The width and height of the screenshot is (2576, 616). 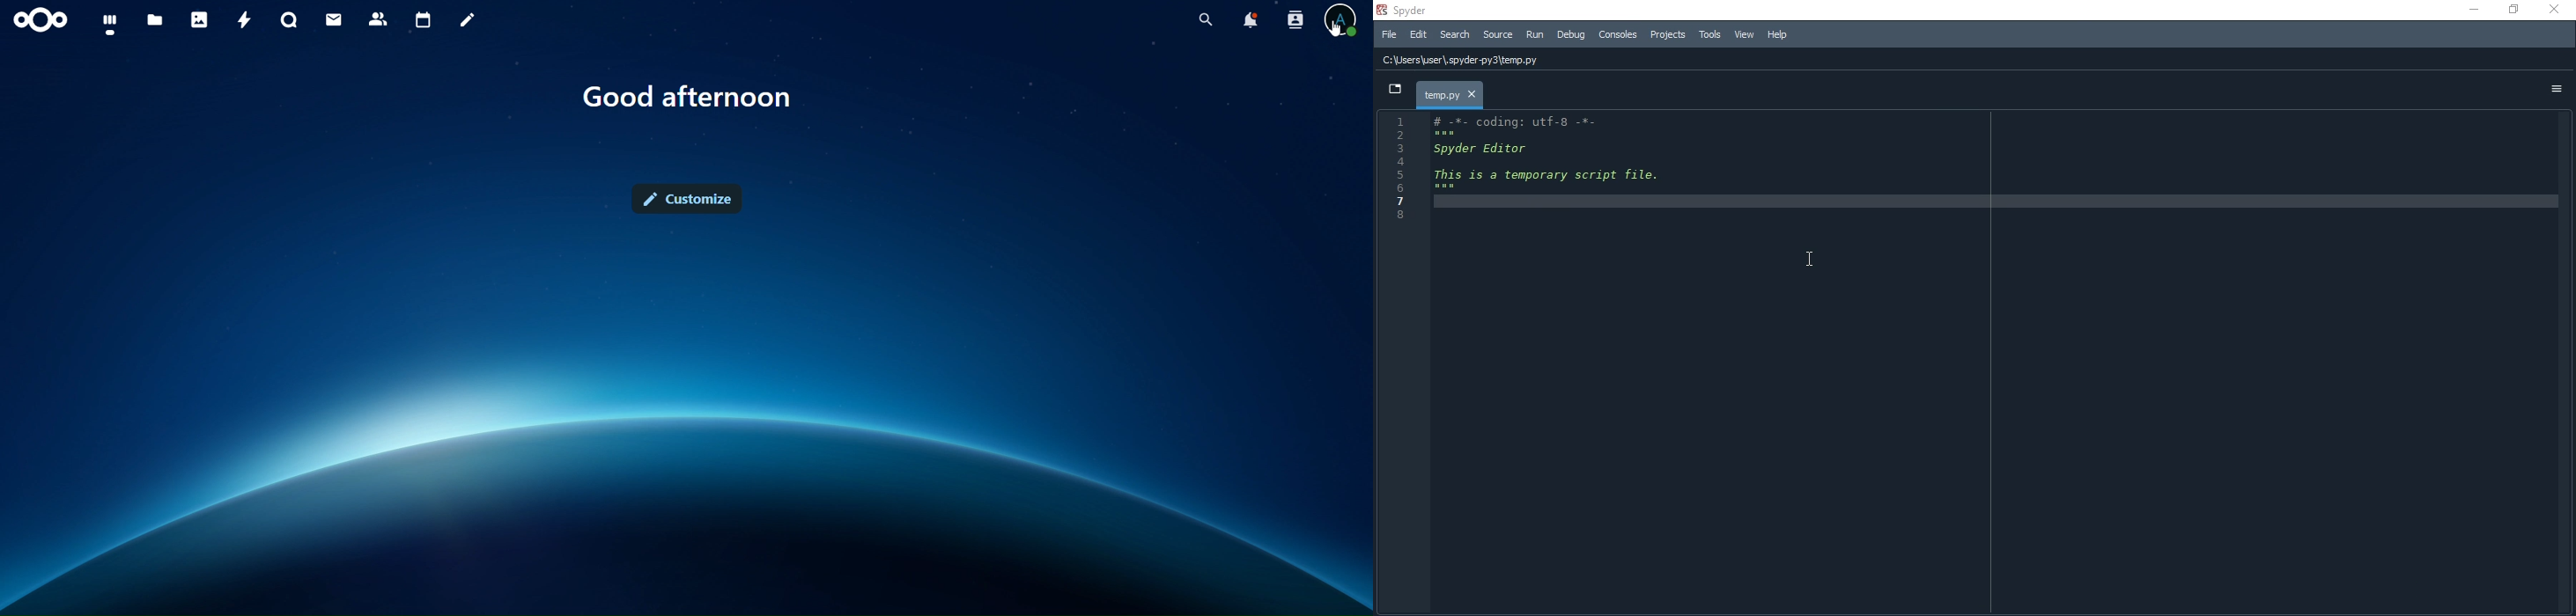 I want to click on Run, so click(x=1533, y=35).